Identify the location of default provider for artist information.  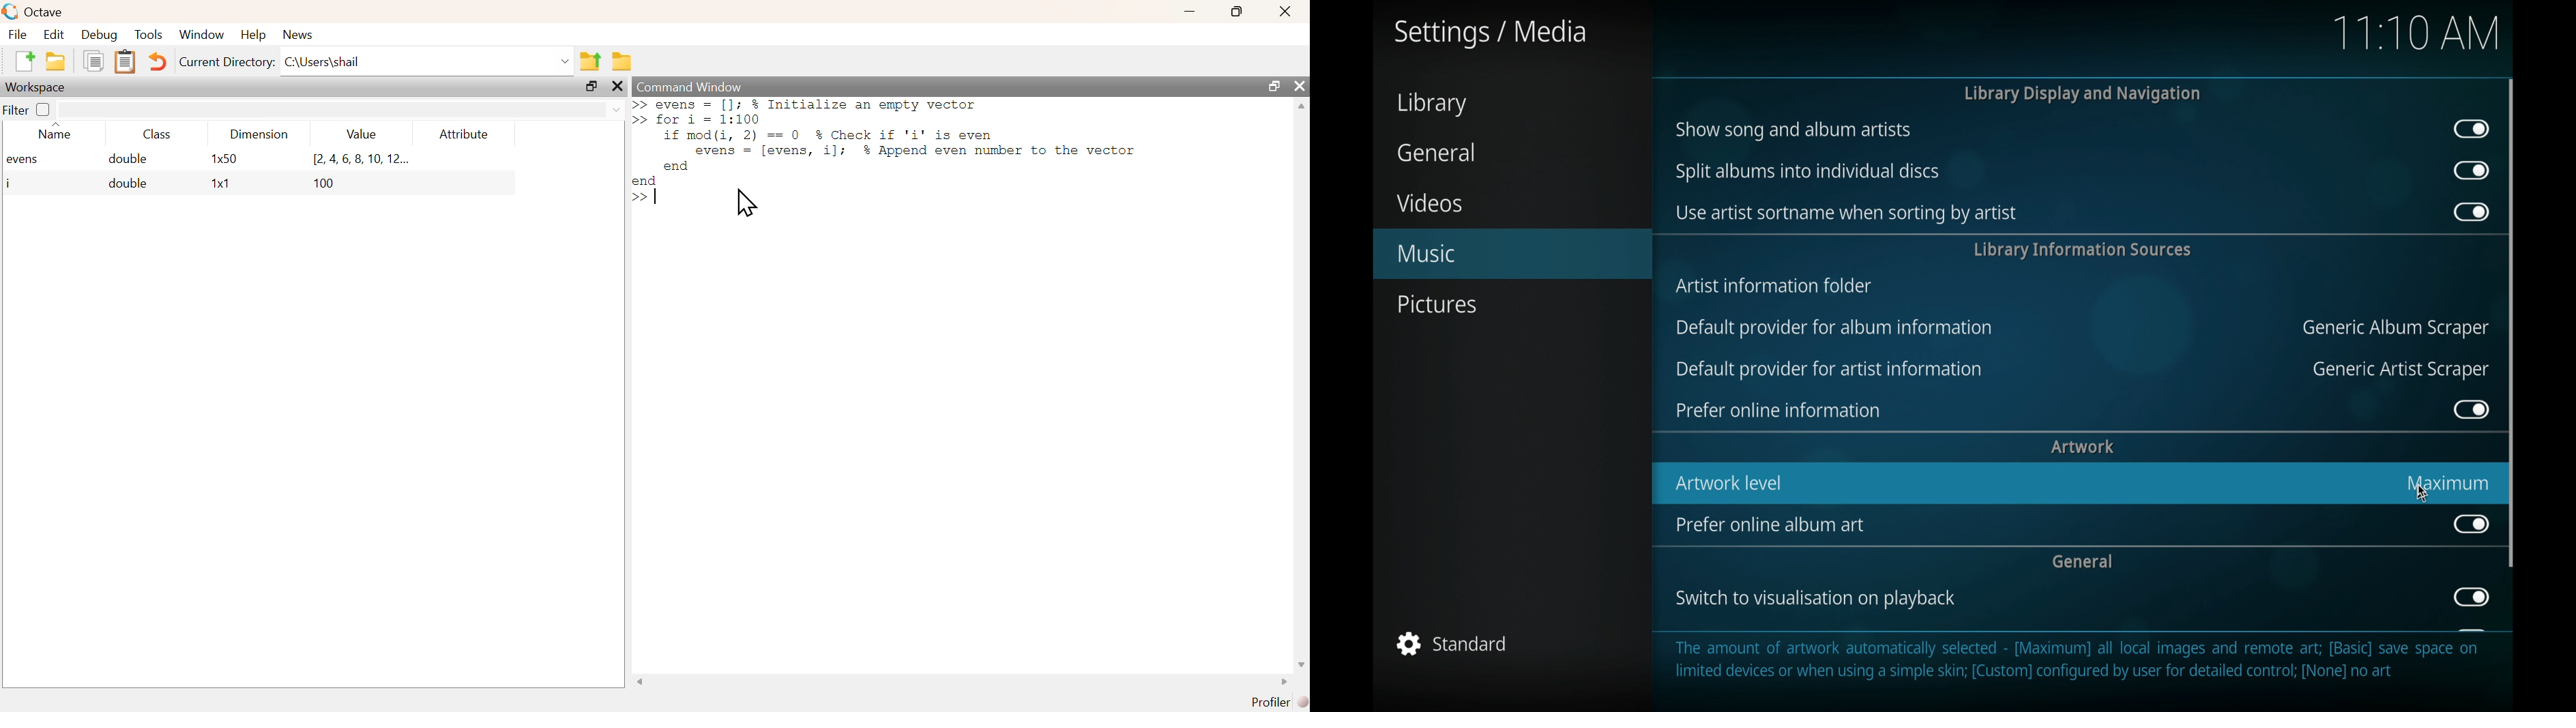
(1828, 370).